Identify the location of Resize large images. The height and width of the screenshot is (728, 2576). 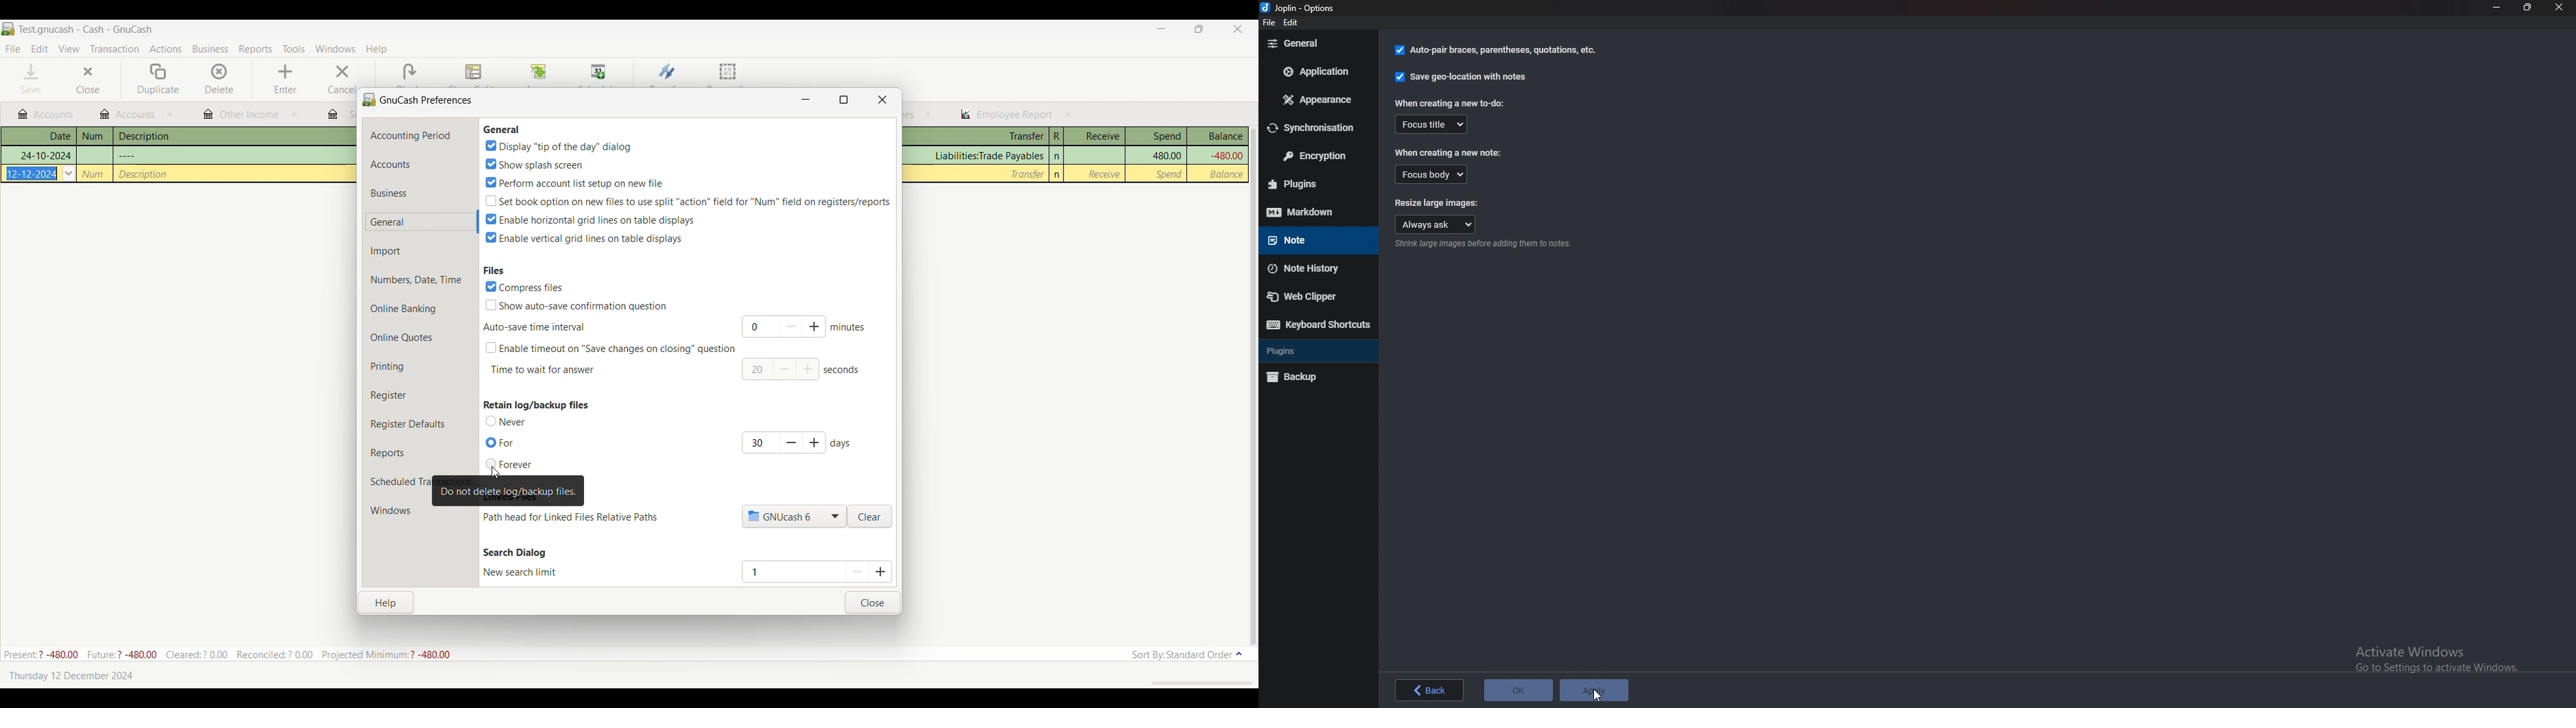
(1437, 202).